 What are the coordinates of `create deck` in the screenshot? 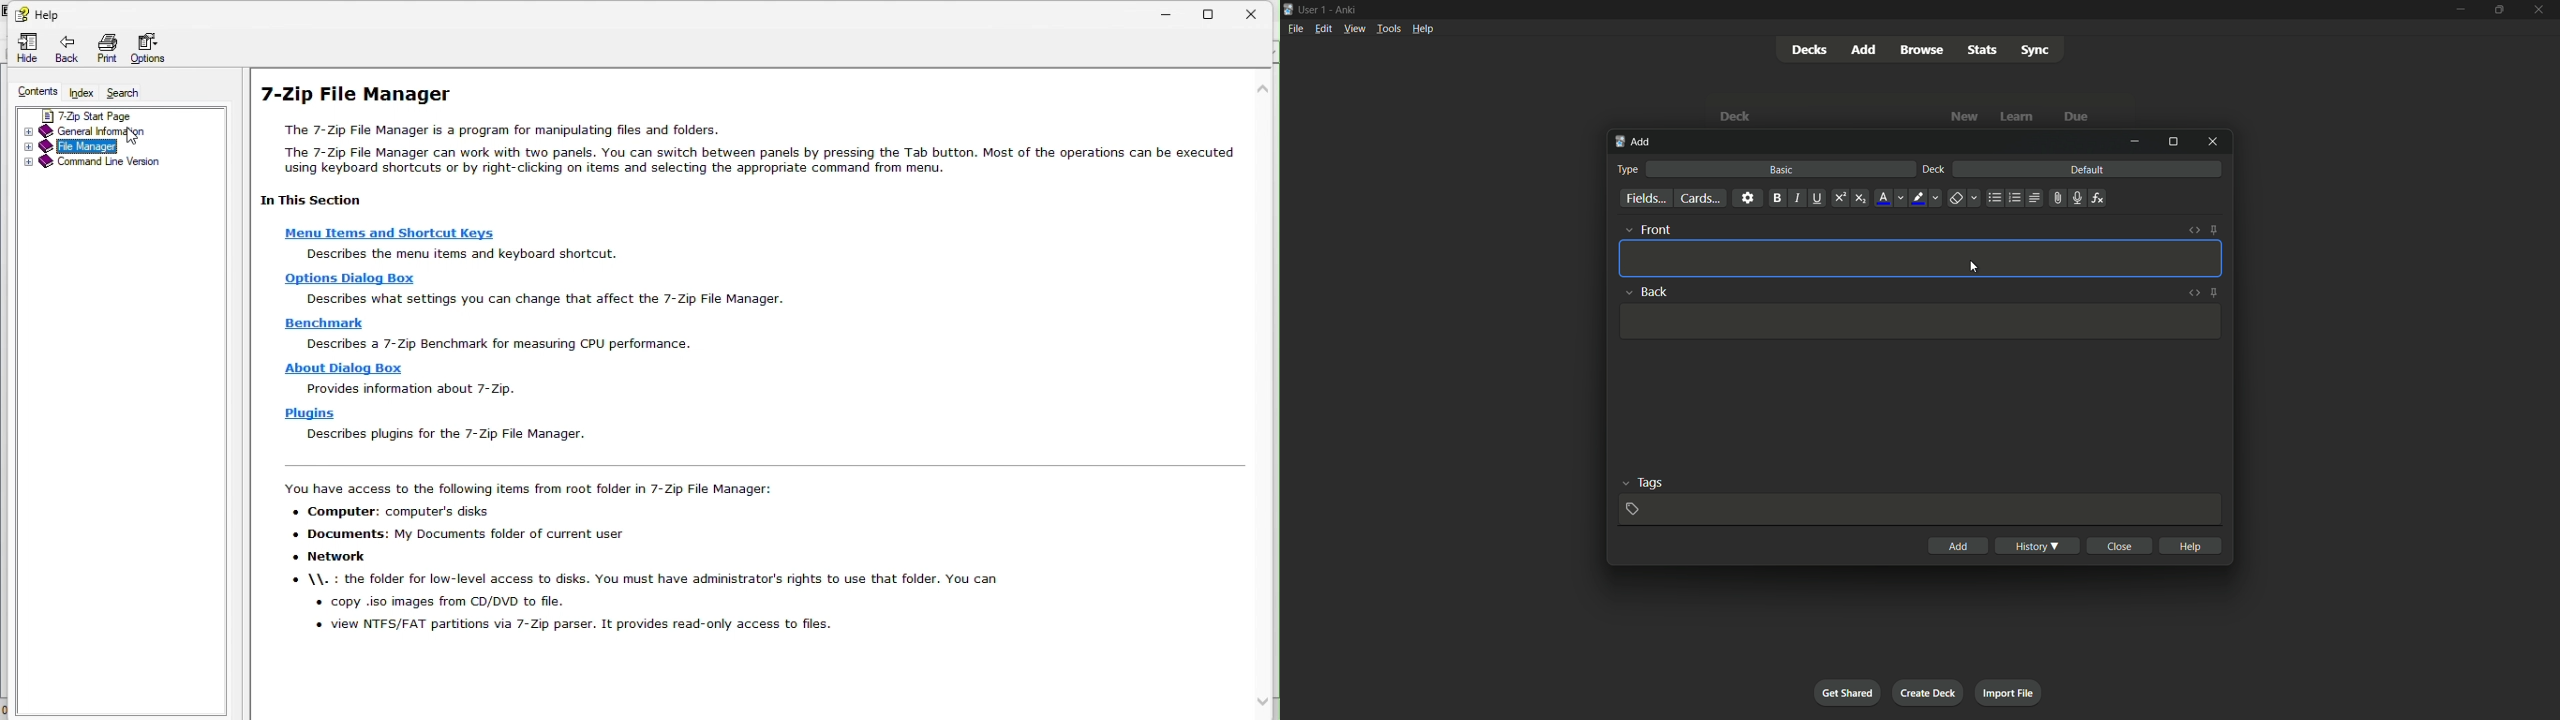 It's located at (1927, 692).